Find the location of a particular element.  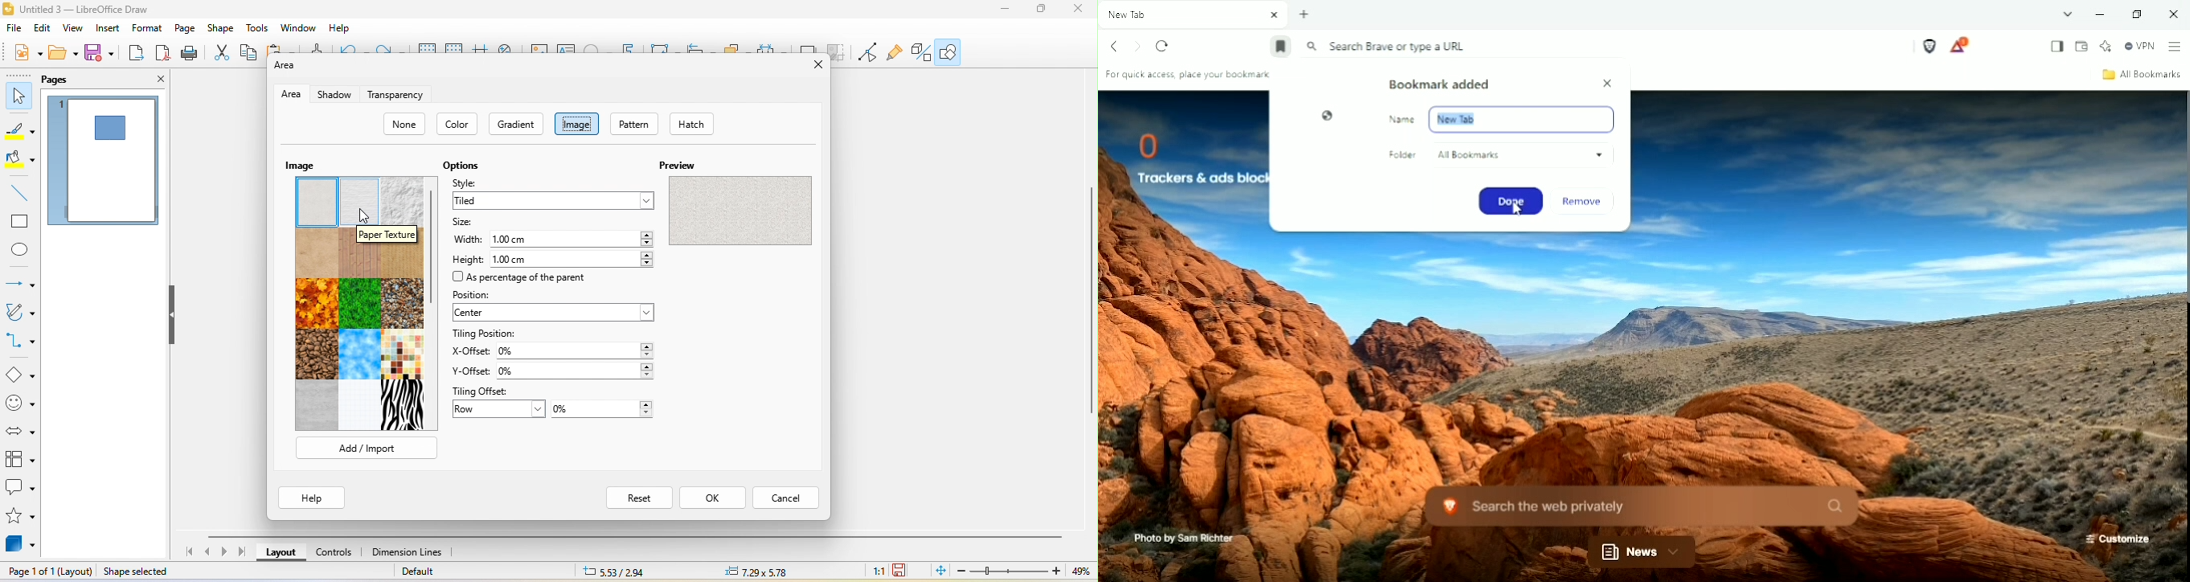

text box is located at coordinates (568, 48).